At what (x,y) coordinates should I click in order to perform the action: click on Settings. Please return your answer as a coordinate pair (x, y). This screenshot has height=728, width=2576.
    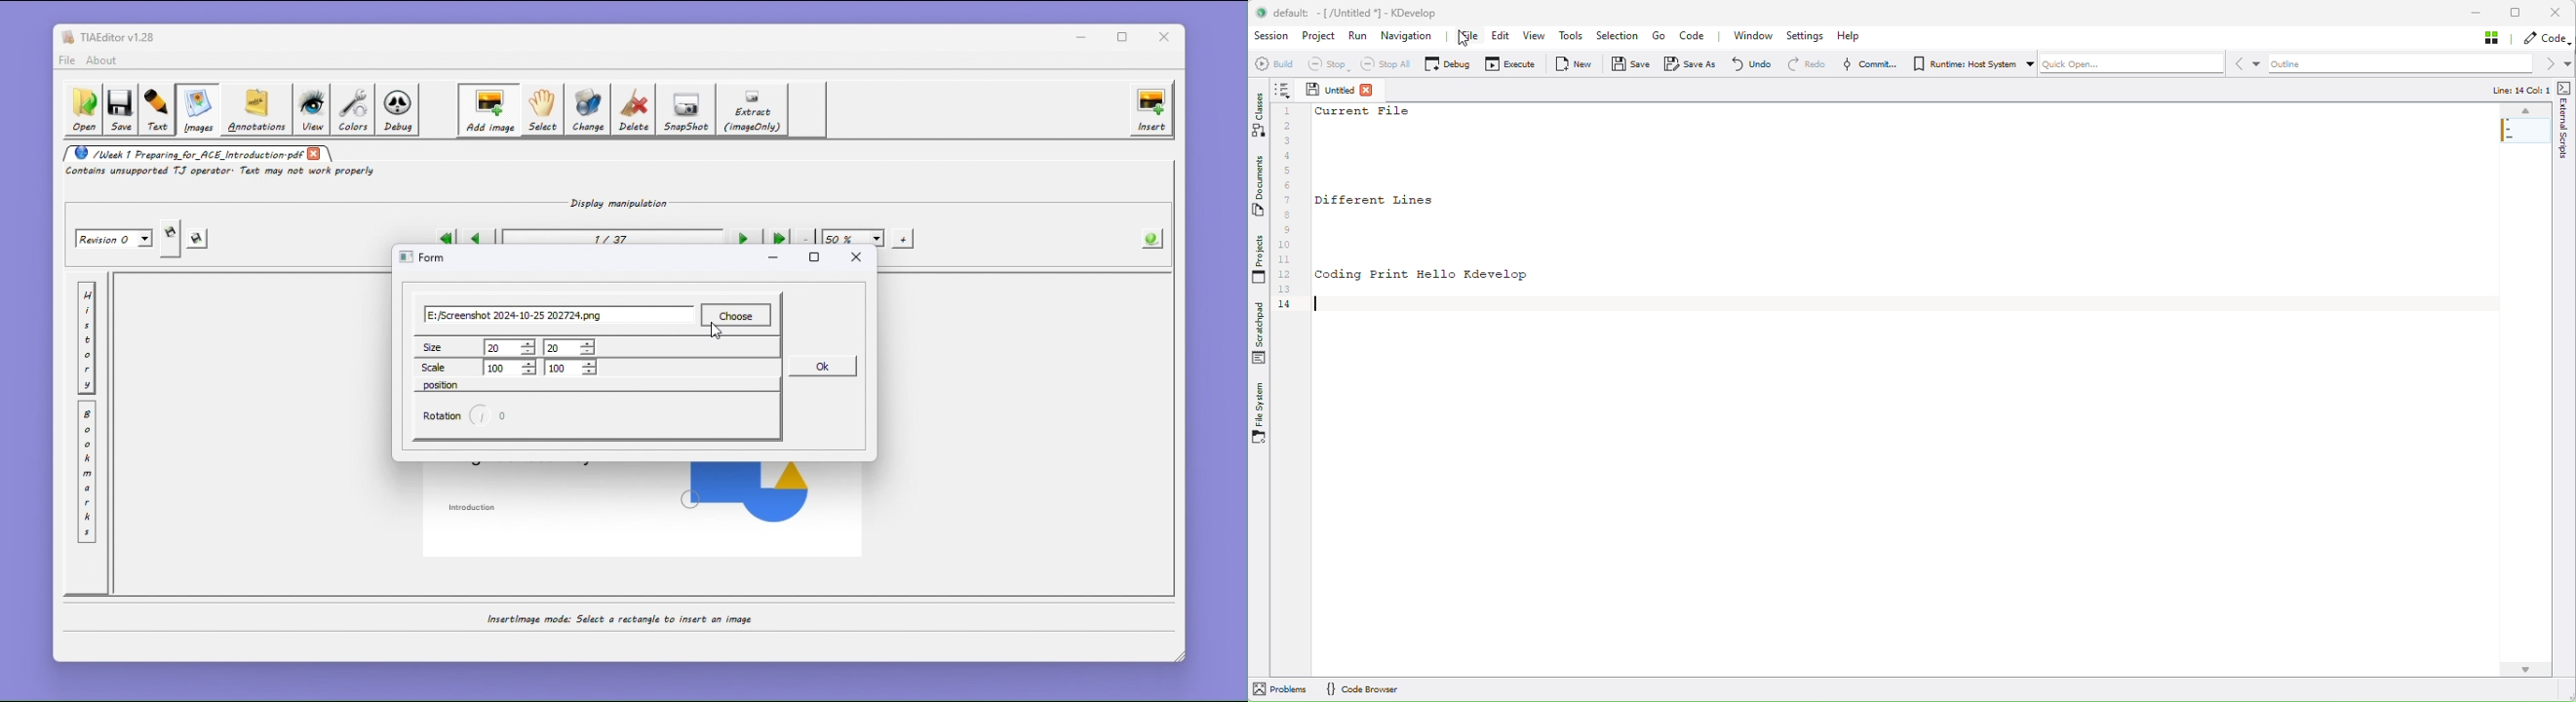
    Looking at the image, I should click on (1809, 37).